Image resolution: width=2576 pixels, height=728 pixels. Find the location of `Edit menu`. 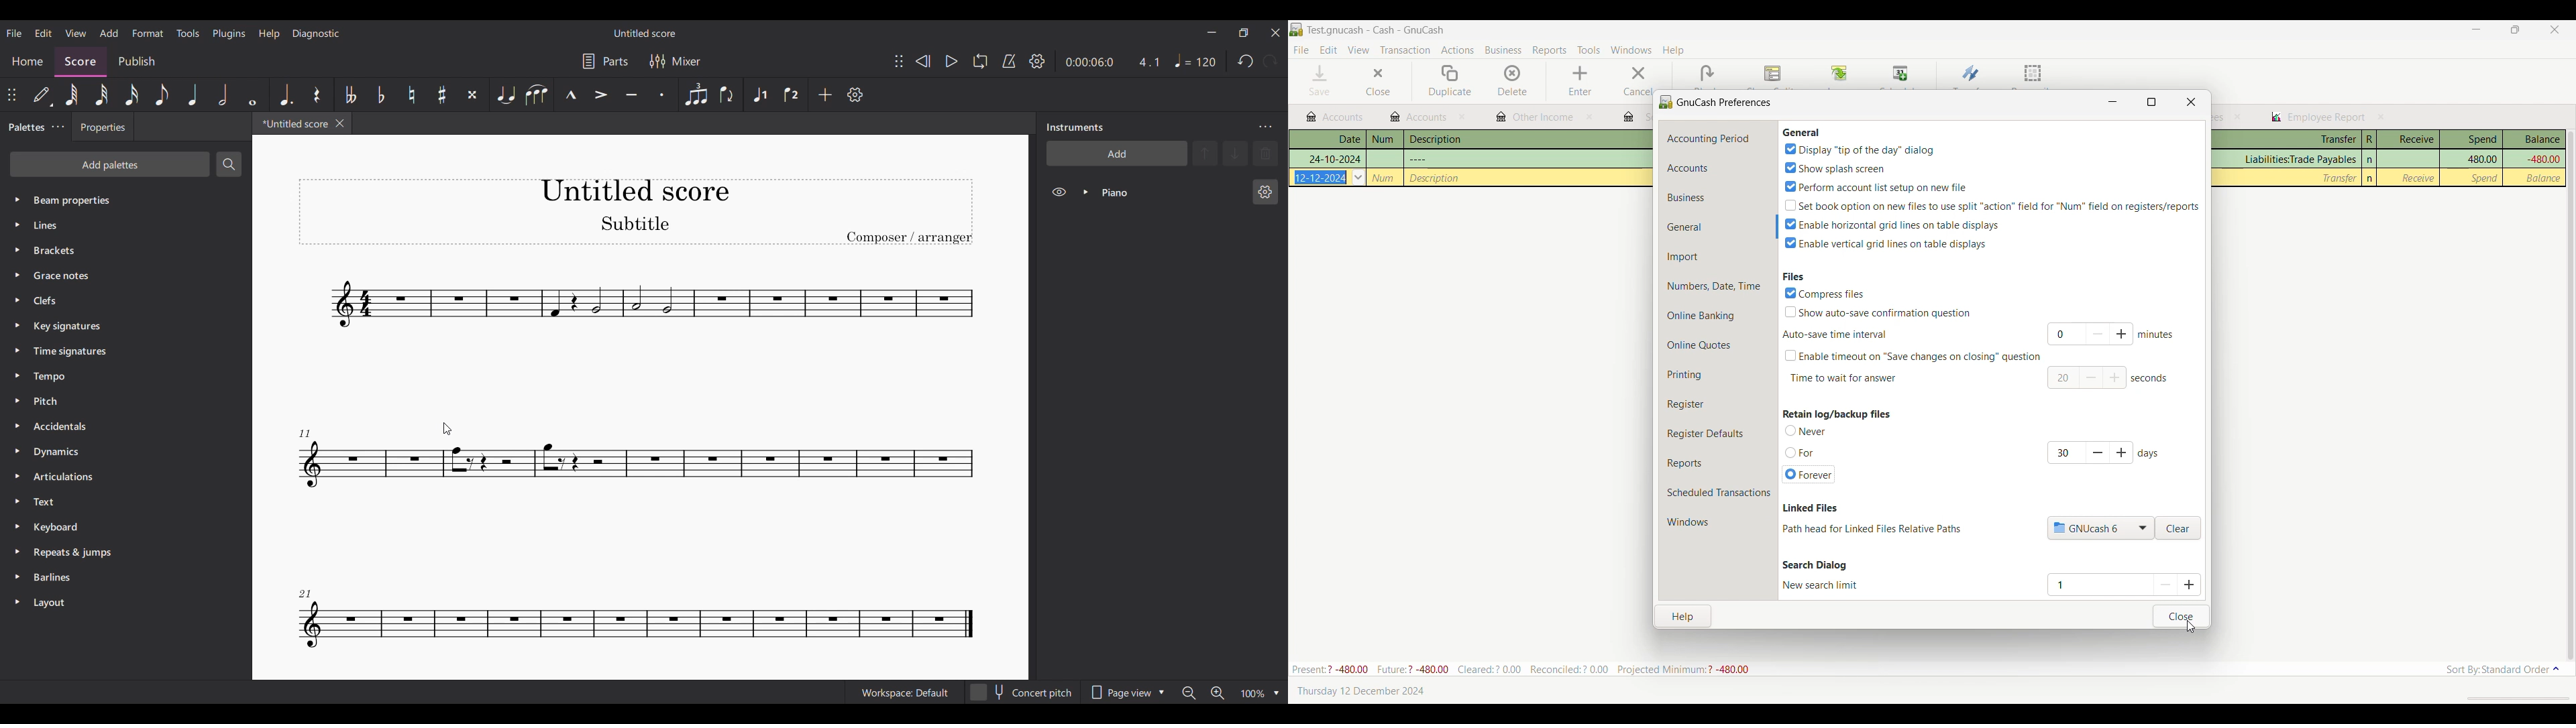

Edit menu is located at coordinates (44, 33).